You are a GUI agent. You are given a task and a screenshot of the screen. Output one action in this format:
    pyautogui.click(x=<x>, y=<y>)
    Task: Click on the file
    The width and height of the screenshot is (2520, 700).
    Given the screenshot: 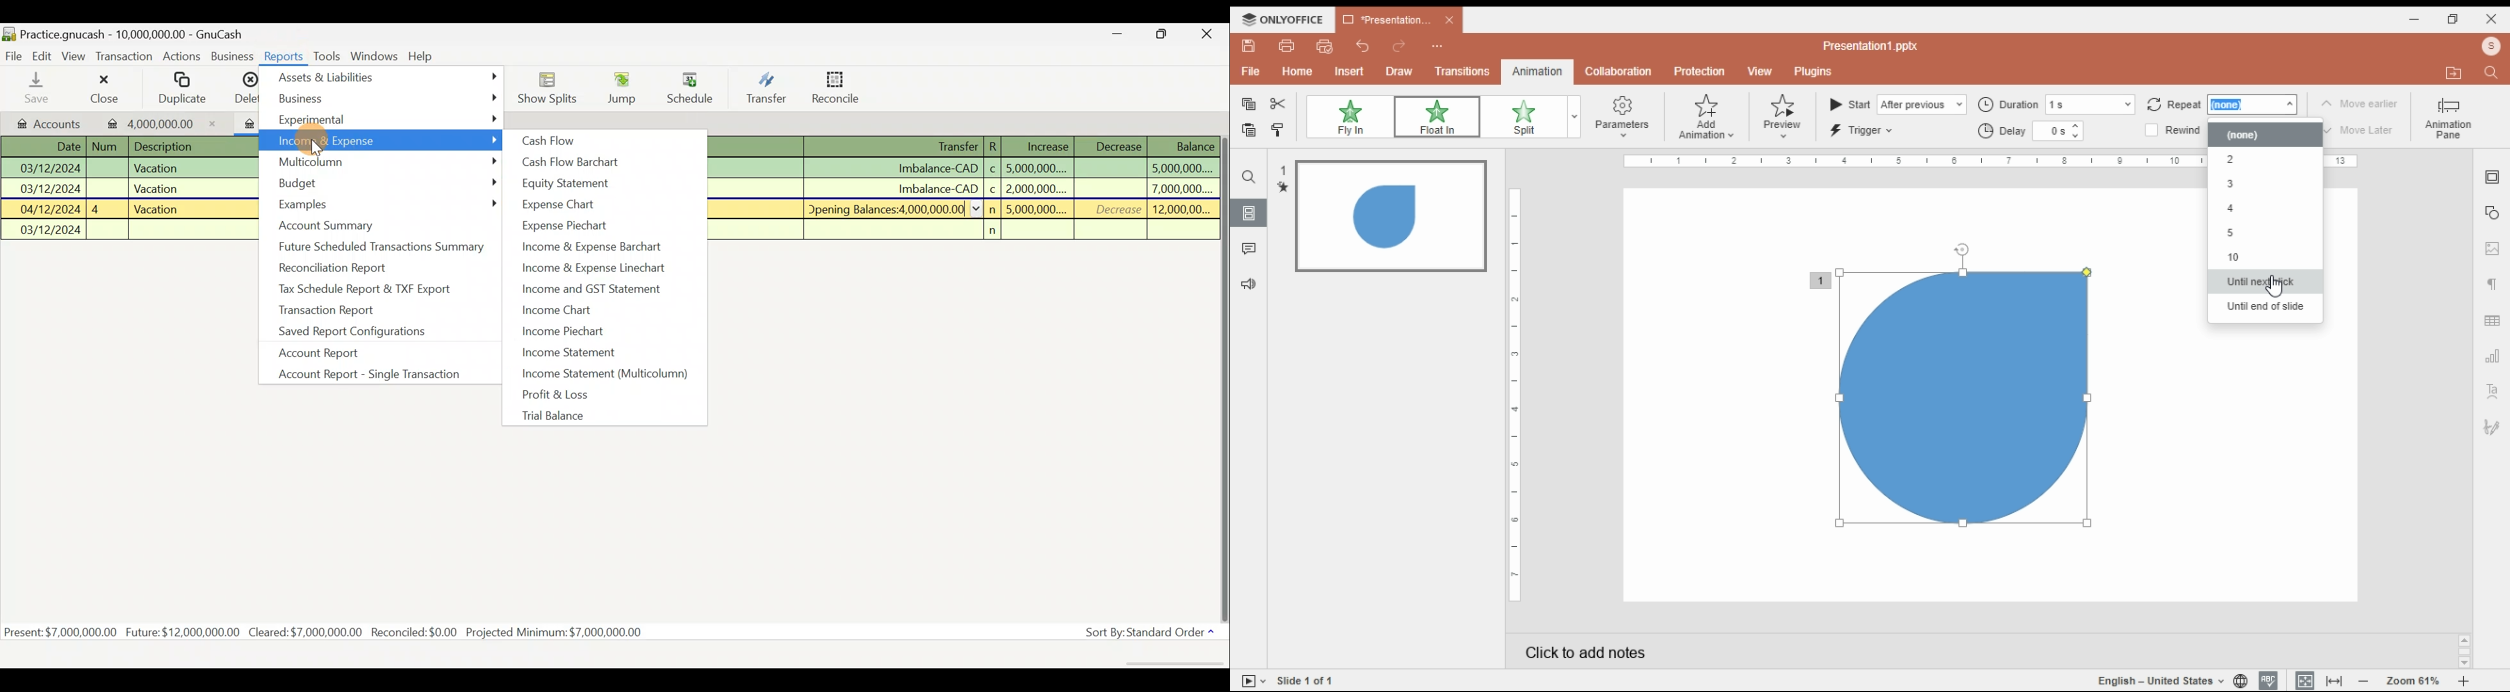 What is the action you would take?
    pyautogui.click(x=1250, y=72)
    